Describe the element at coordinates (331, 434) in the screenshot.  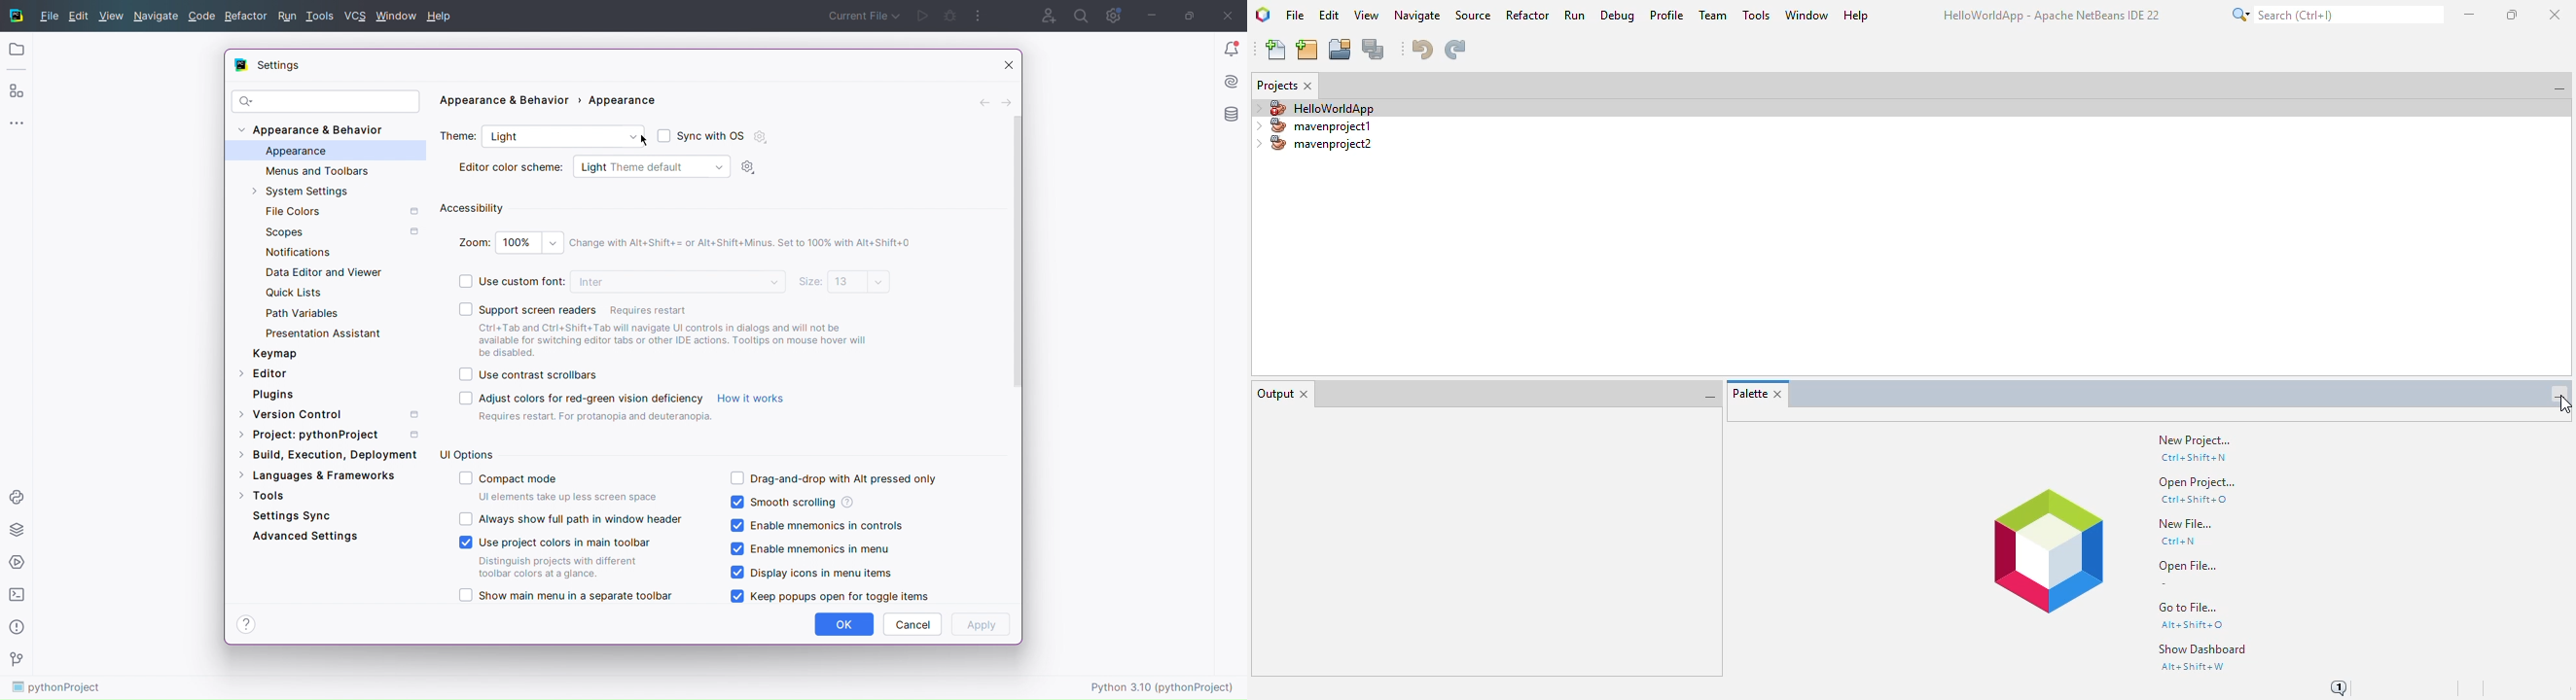
I see `Project: pythonProject` at that location.